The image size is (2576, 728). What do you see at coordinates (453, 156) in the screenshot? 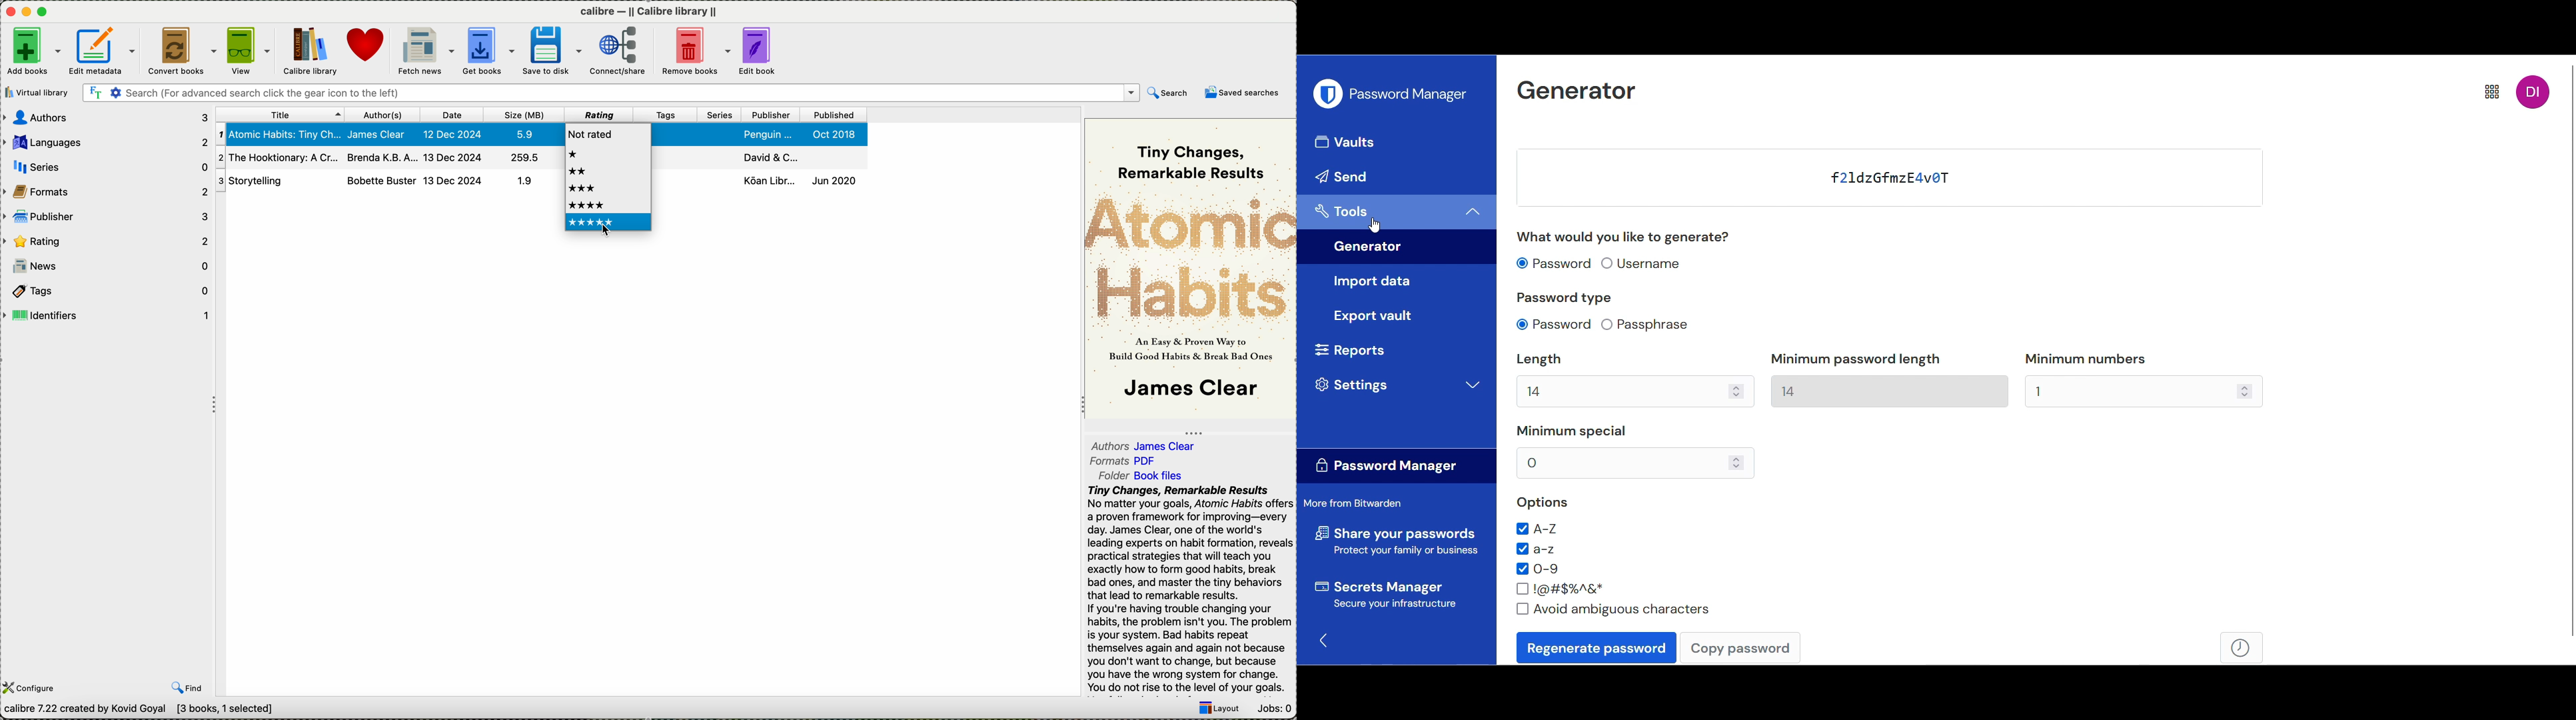
I see `13 dec 2024` at bounding box center [453, 156].